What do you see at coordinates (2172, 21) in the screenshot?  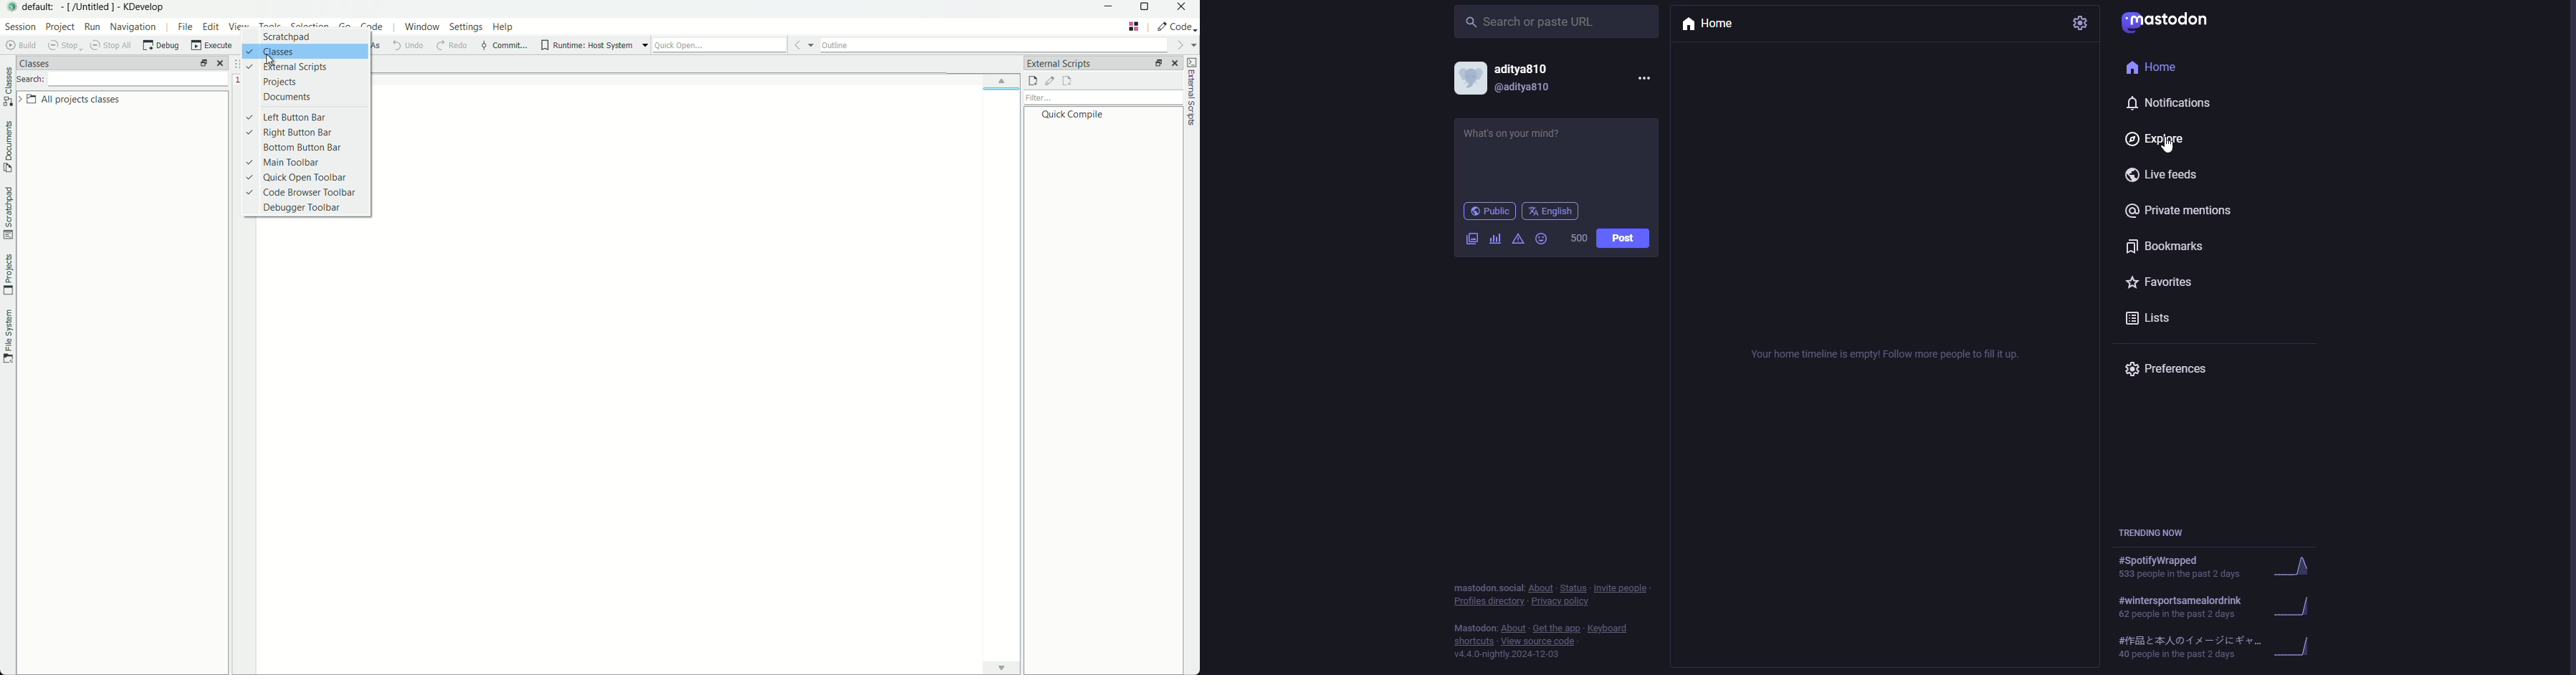 I see `mastodon` at bounding box center [2172, 21].